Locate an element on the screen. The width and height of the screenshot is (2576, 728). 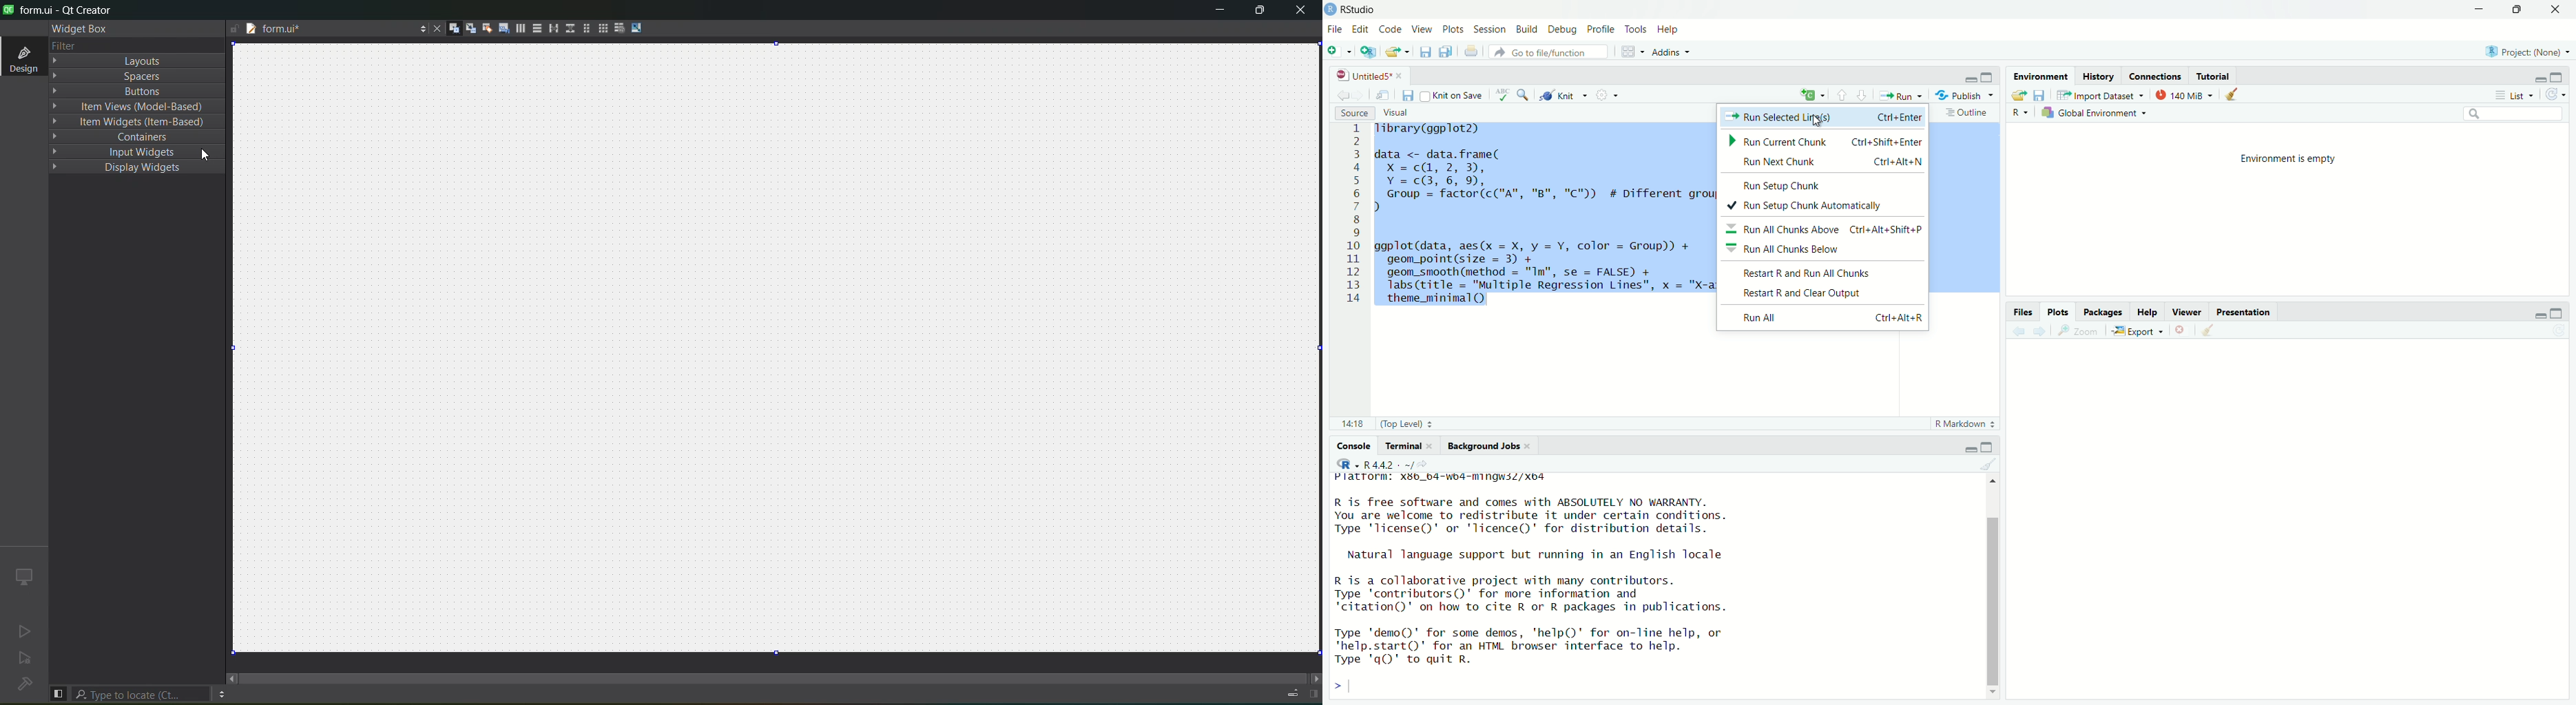
1 Tibrary(ggplot2)

2

3 data <- data.frame(

4 x=c@, 2,3),

5  Y=c@3,6, 9,

6 Group = factor(c("A", "B", "C")) # Different groups for multiple regression lines
7)

8 I

9

0 ggplot(data, aes(x = X, y = Y, color = Group)) +

1 geom_point(size = 3) +

2 geom_smooth (method = "Im", se = FALSE) +

3 Tabs(title = "Multiple Regression Lines", x = "X-axis", y = "v-axis™) +
4 theme_minimal() is located at coordinates (1532, 215).